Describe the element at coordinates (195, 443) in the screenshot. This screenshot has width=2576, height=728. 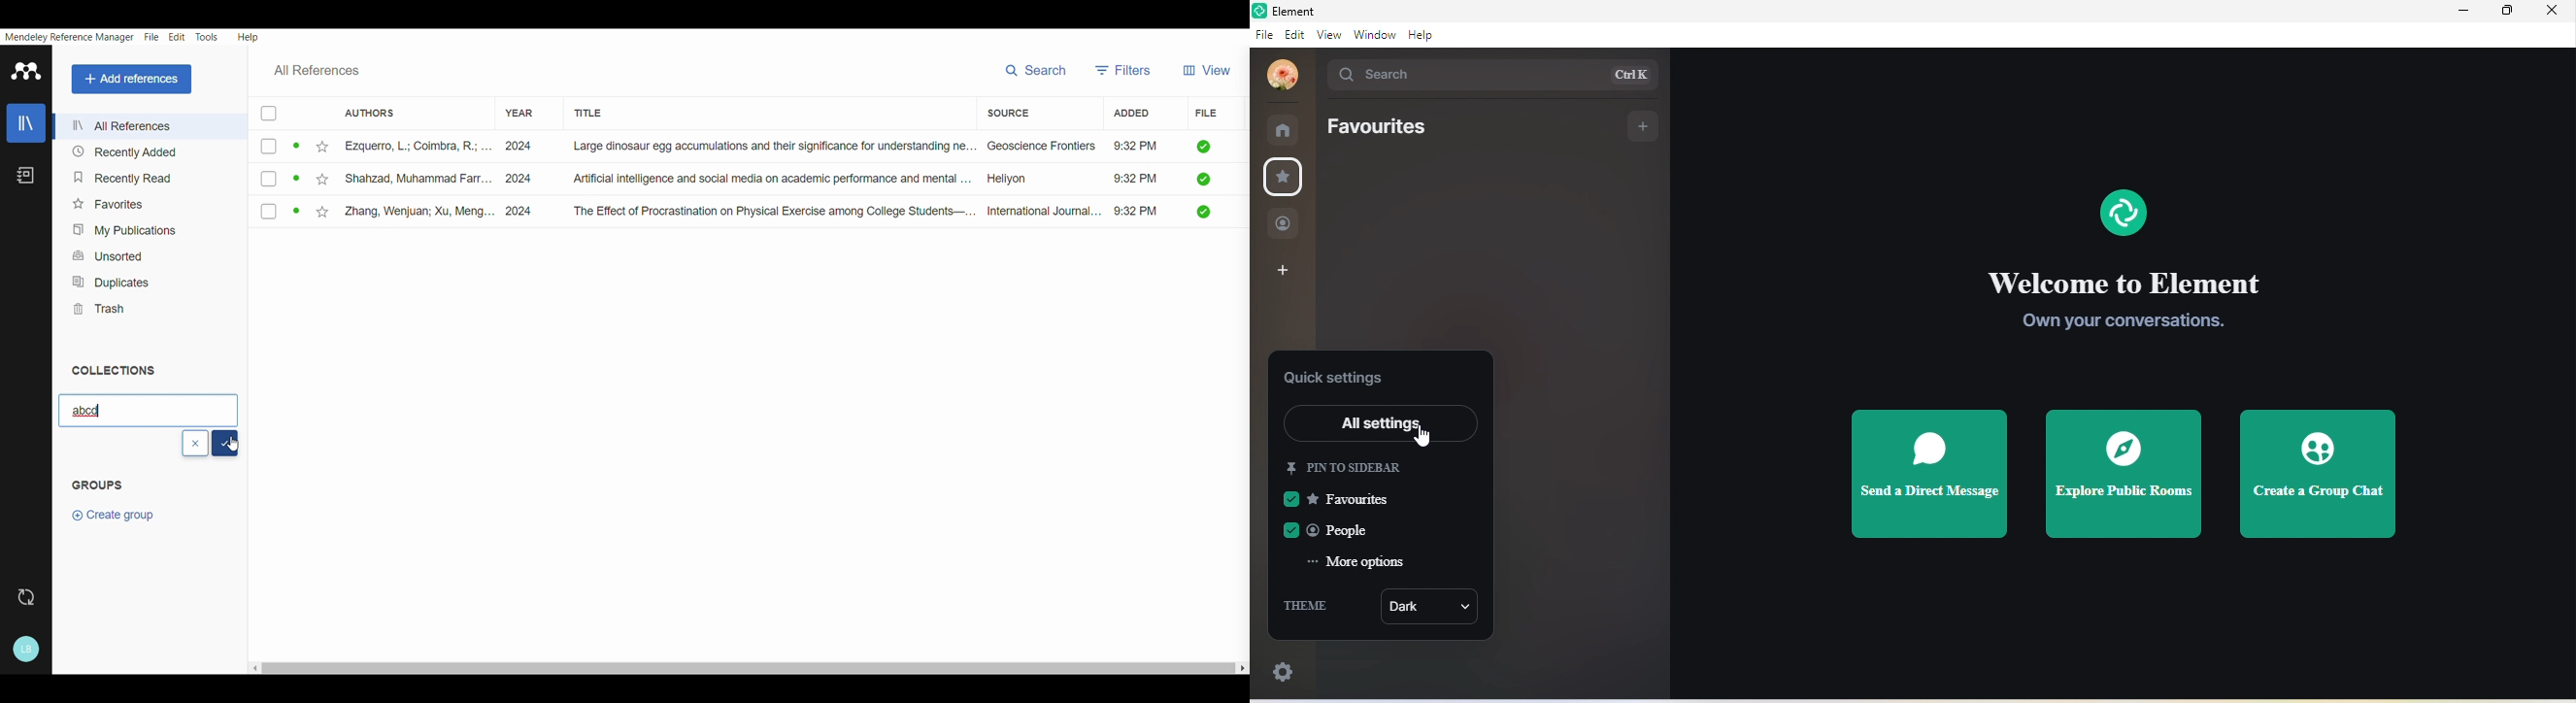
I see `Close` at that location.